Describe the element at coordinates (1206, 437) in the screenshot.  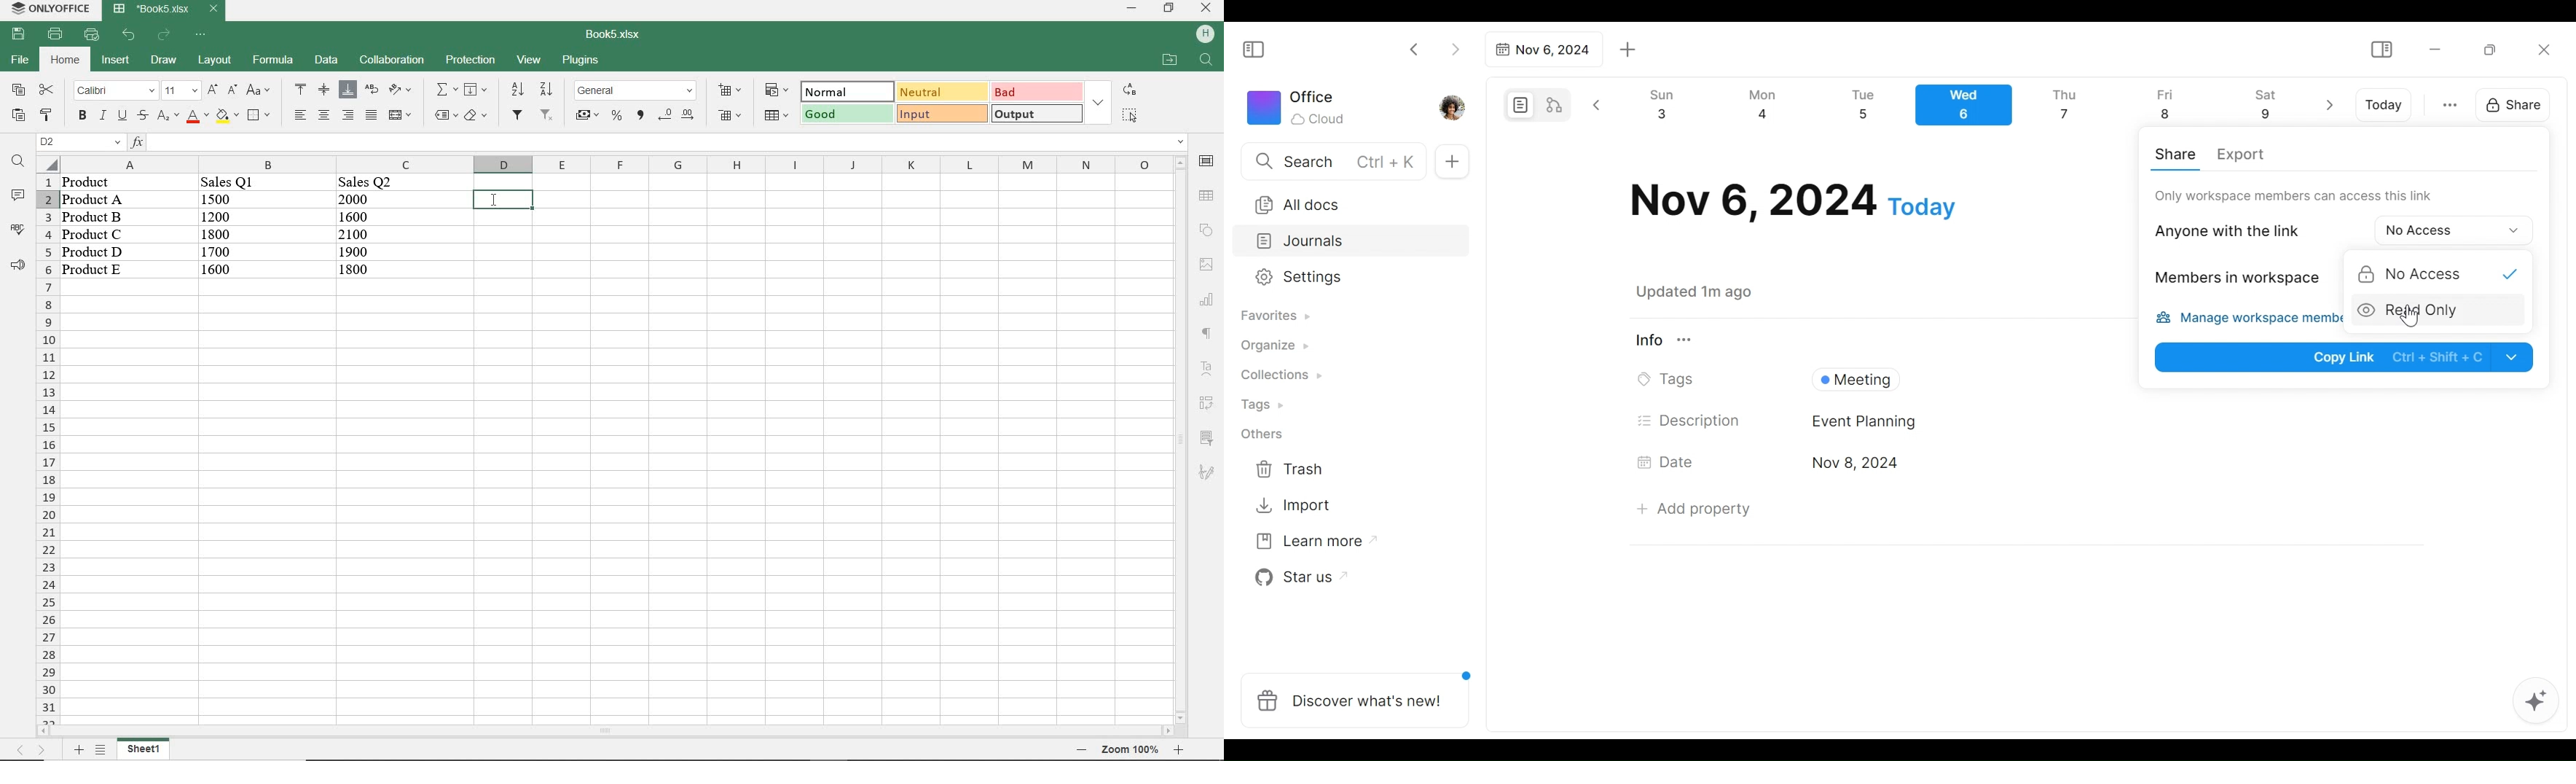
I see `slicer` at that location.